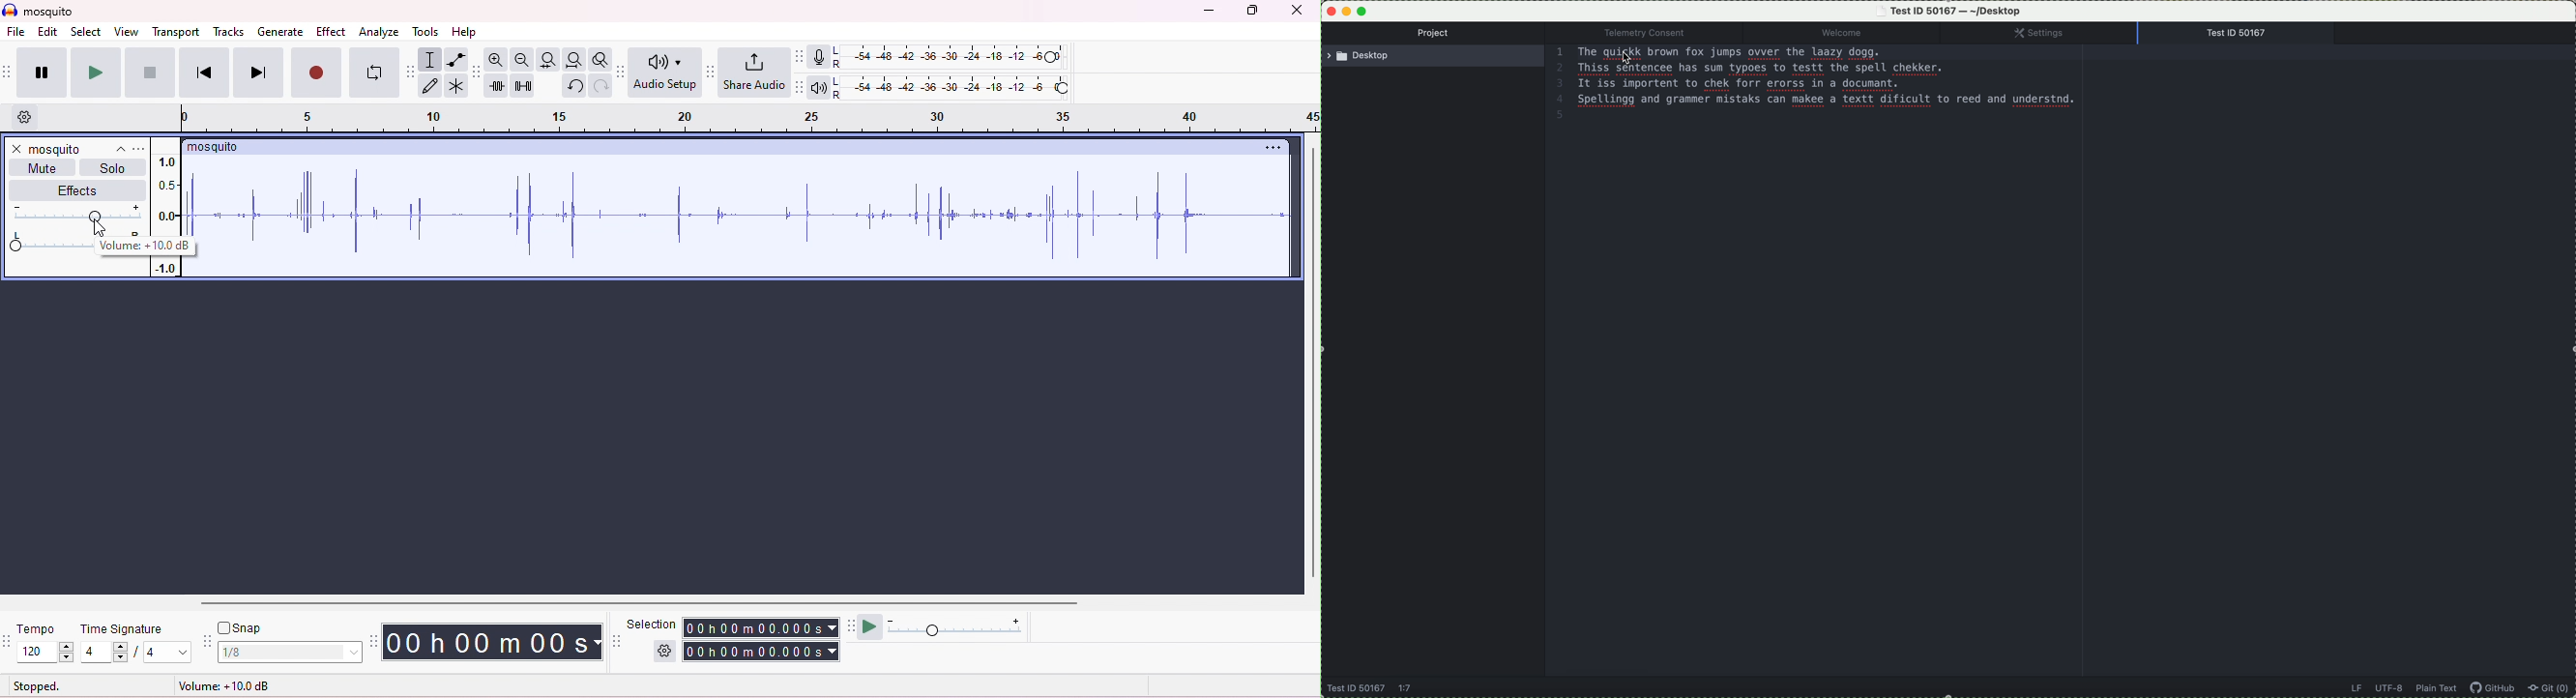 The image size is (2576, 700). What do you see at coordinates (523, 60) in the screenshot?
I see `zoom out` at bounding box center [523, 60].